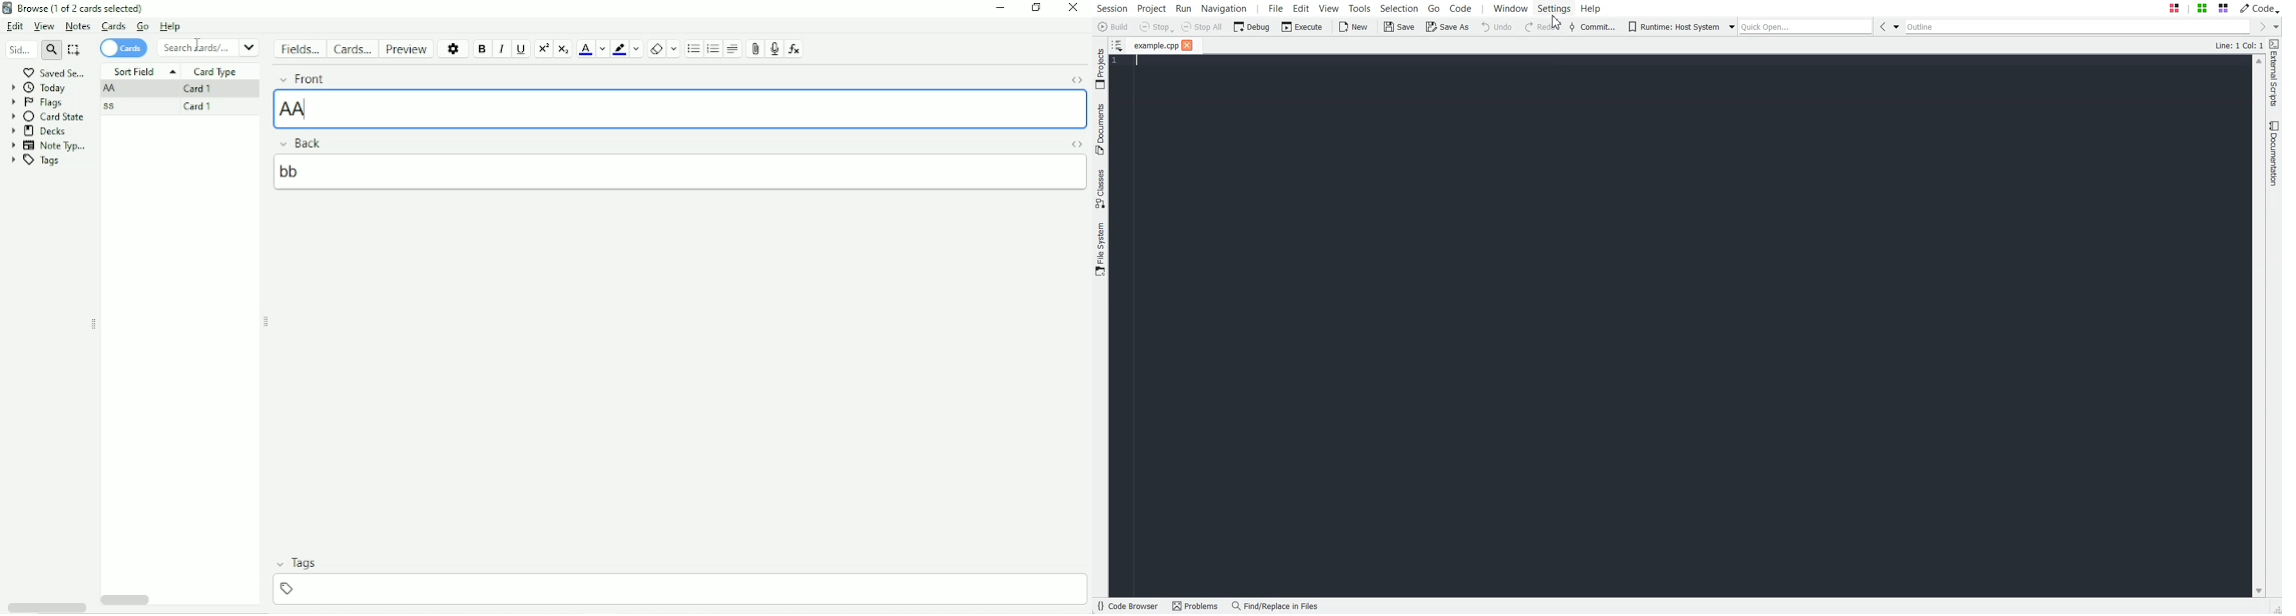 The image size is (2296, 616). What do you see at coordinates (656, 49) in the screenshot?
I see `Remove formatting` at bounding box center [656, 49].